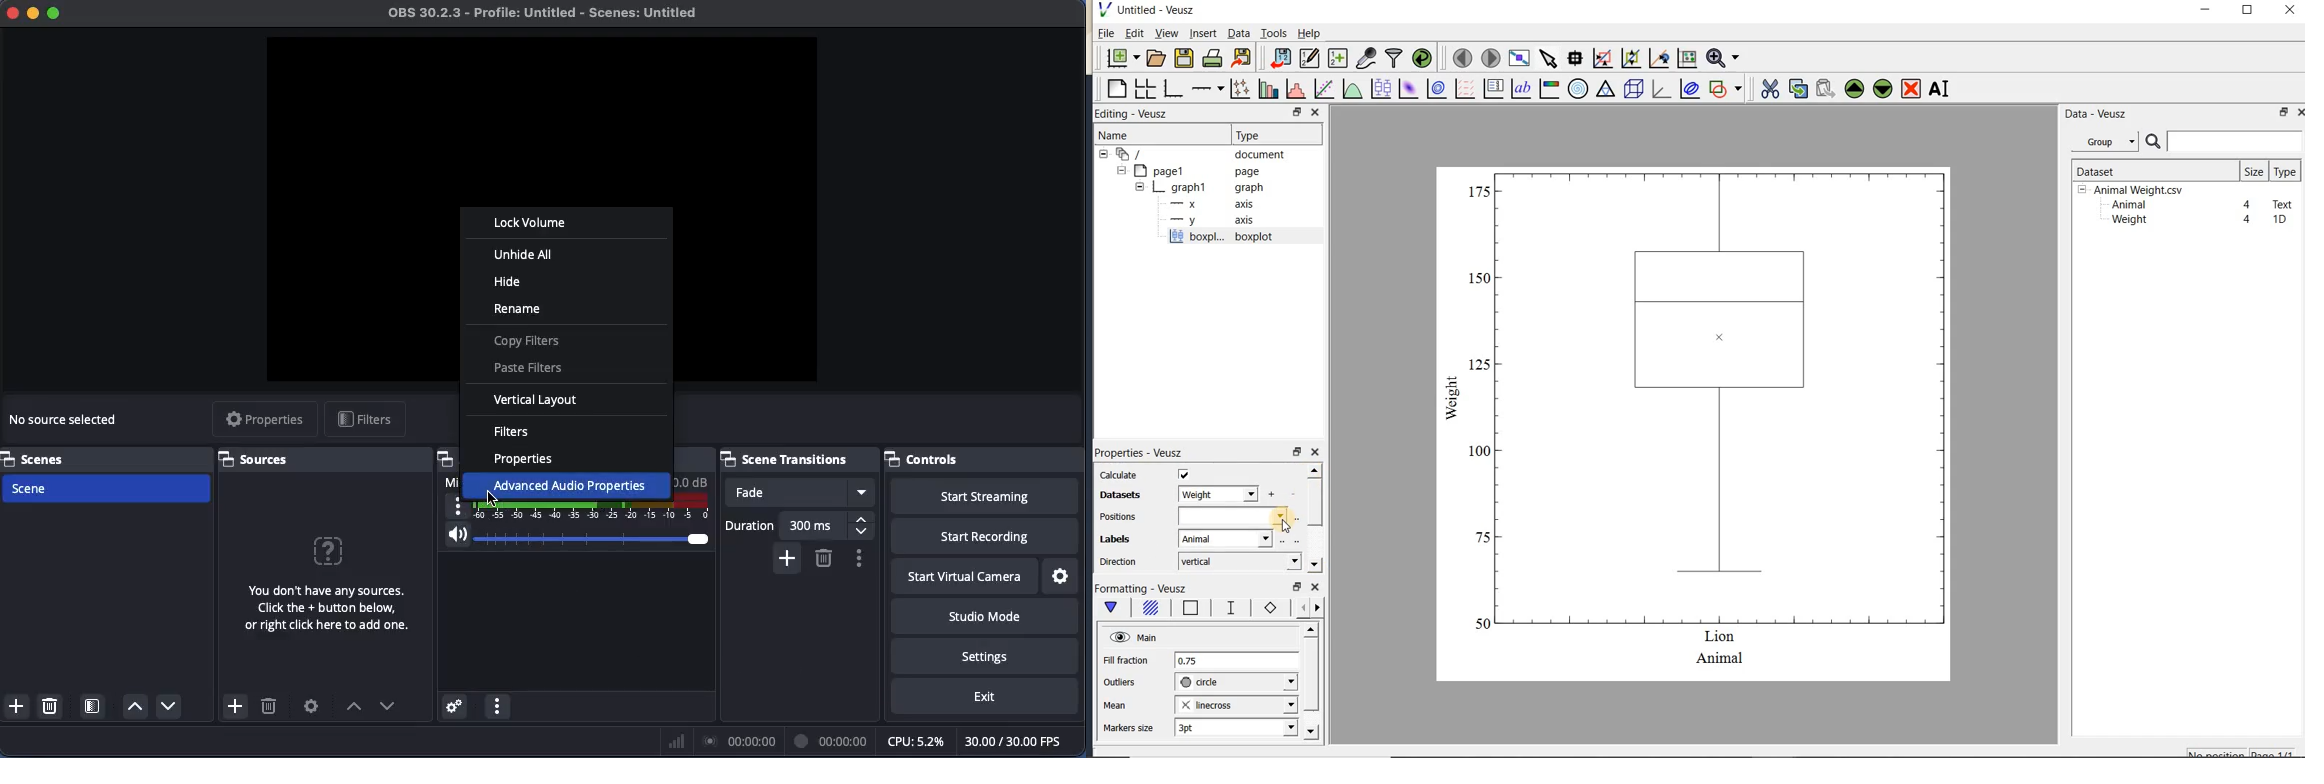 The height and width of the screenshot is (784, 2324). What do you see at coordinates (523, 255) in the screenshot?
I see `Unhide all` at bounding box center [523, 255].